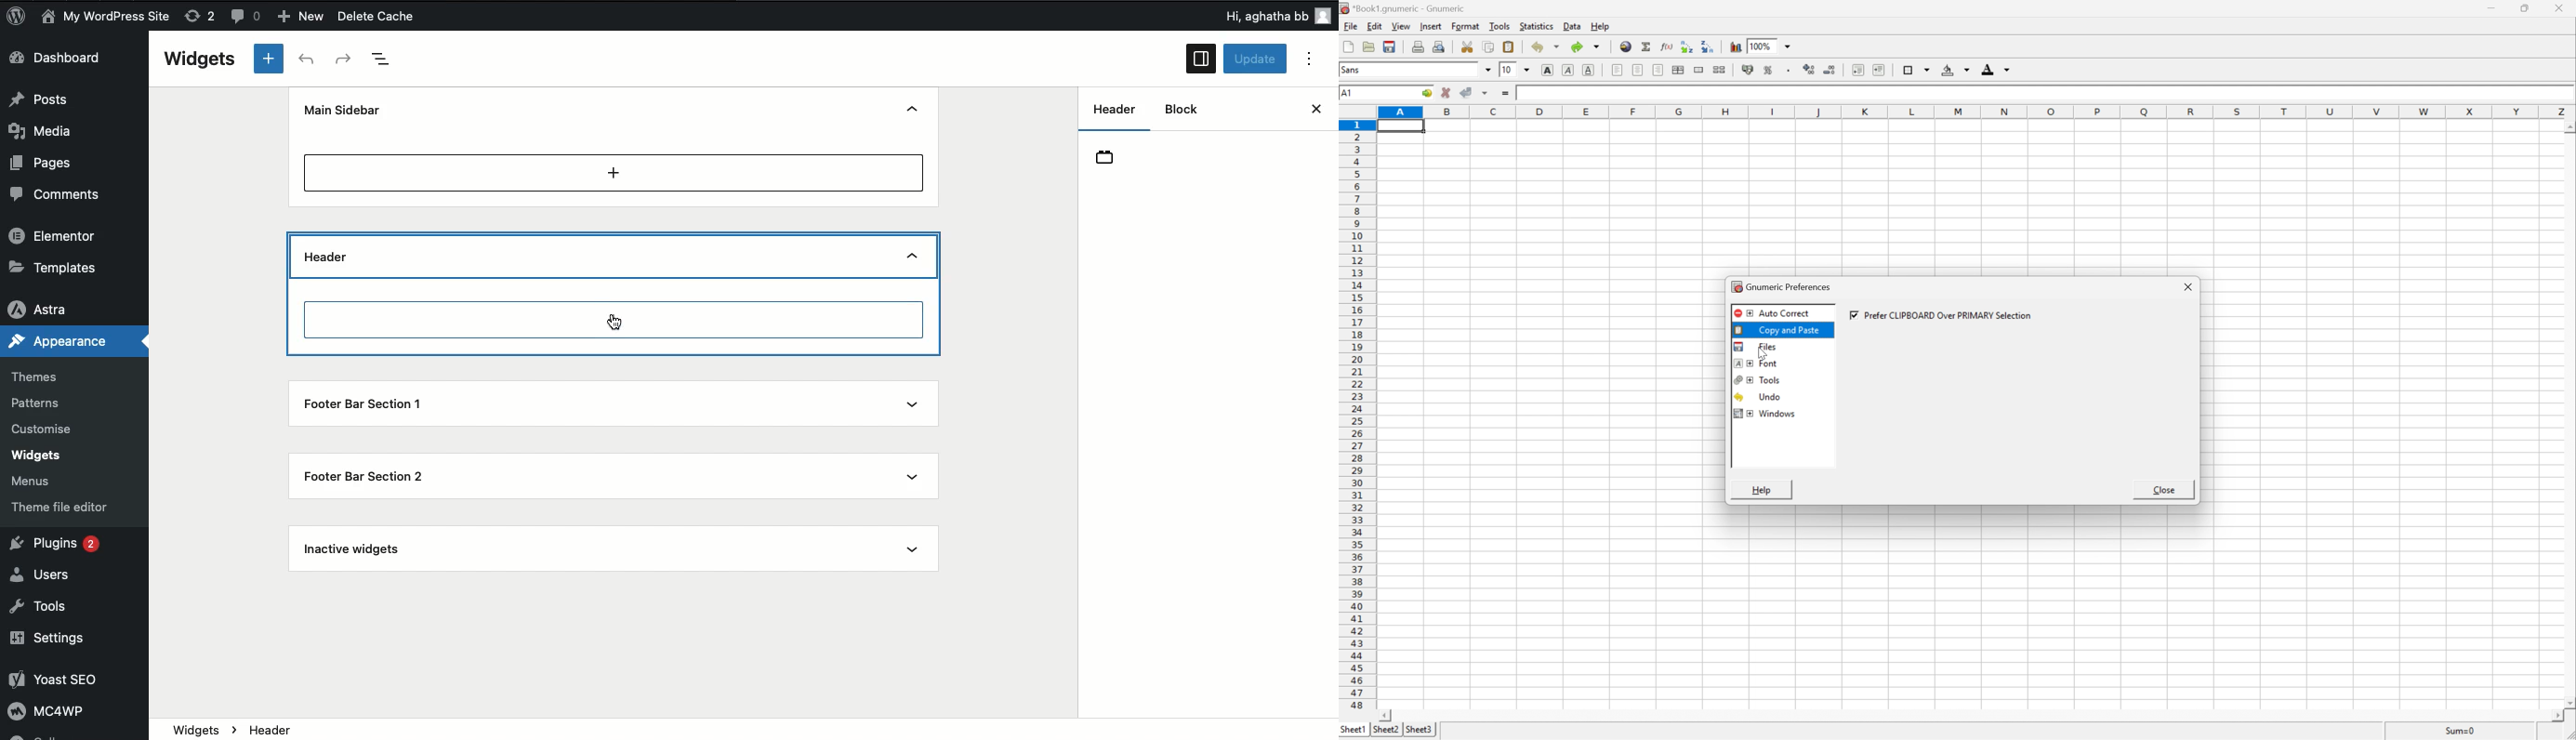  I want to click on scroll left, so click(1398, 716).